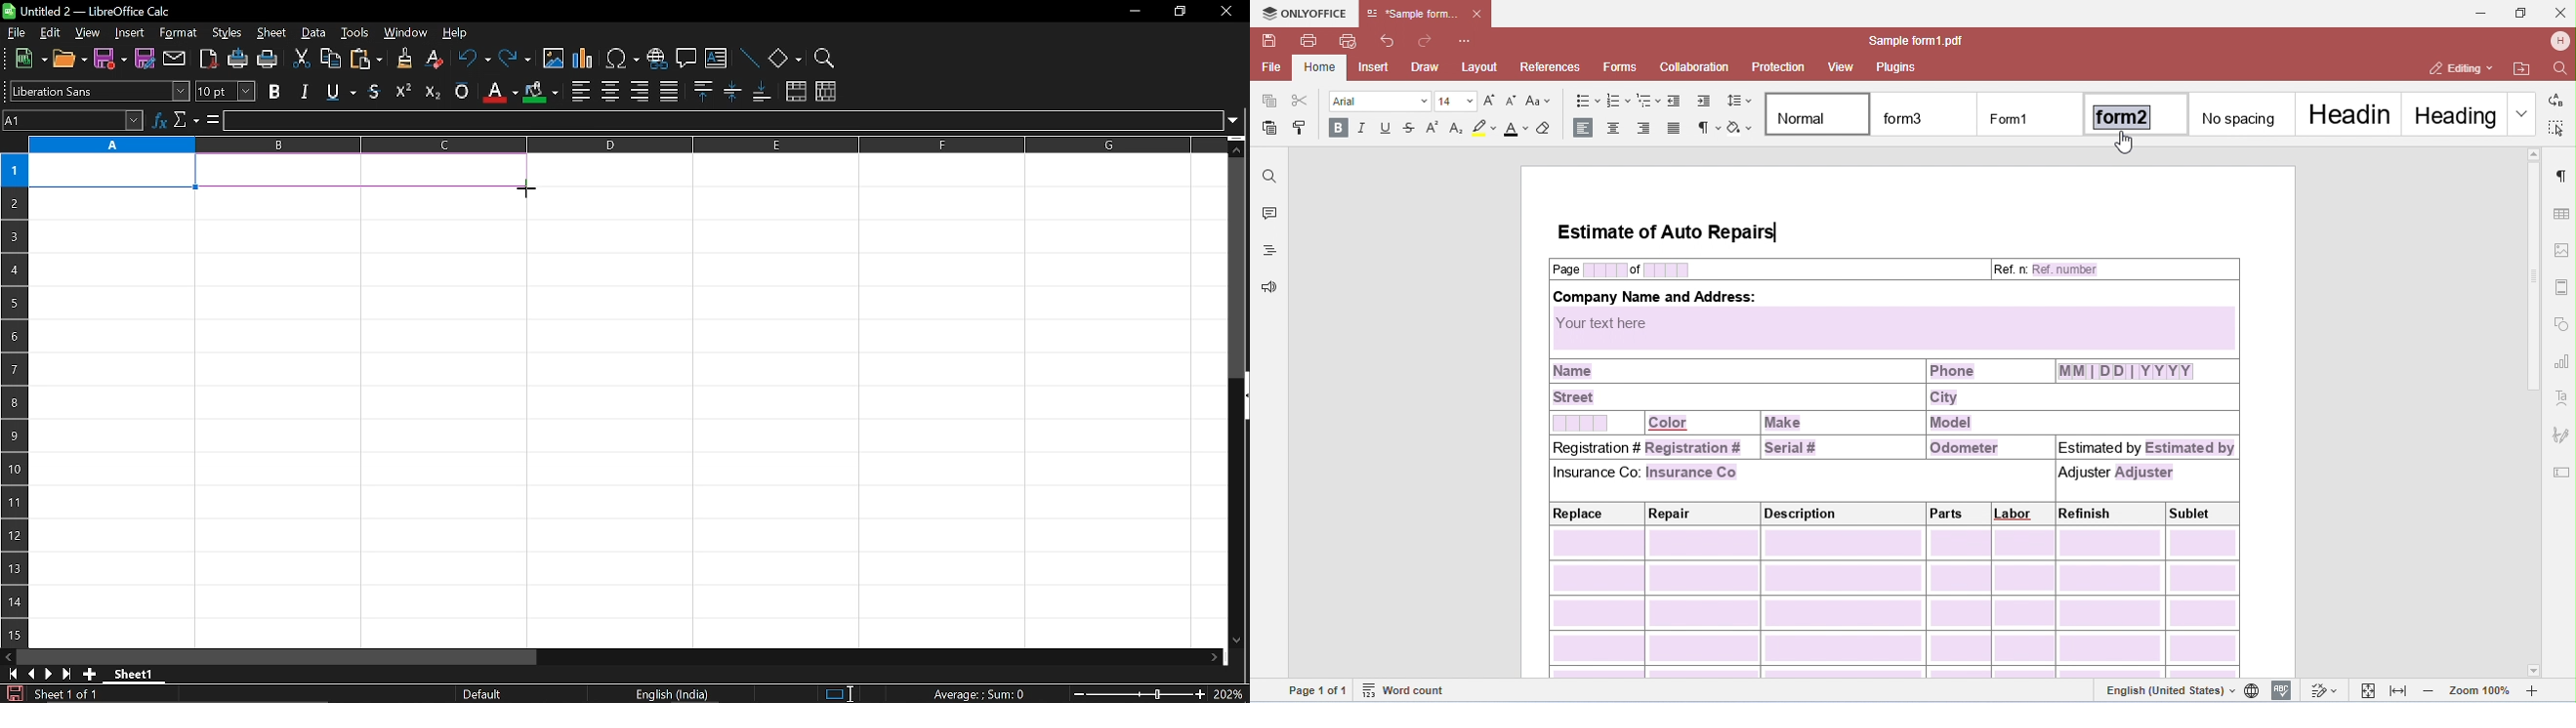  Describe the element at coordinates (355, 34) in the screenshot. I see `tools` at that location.